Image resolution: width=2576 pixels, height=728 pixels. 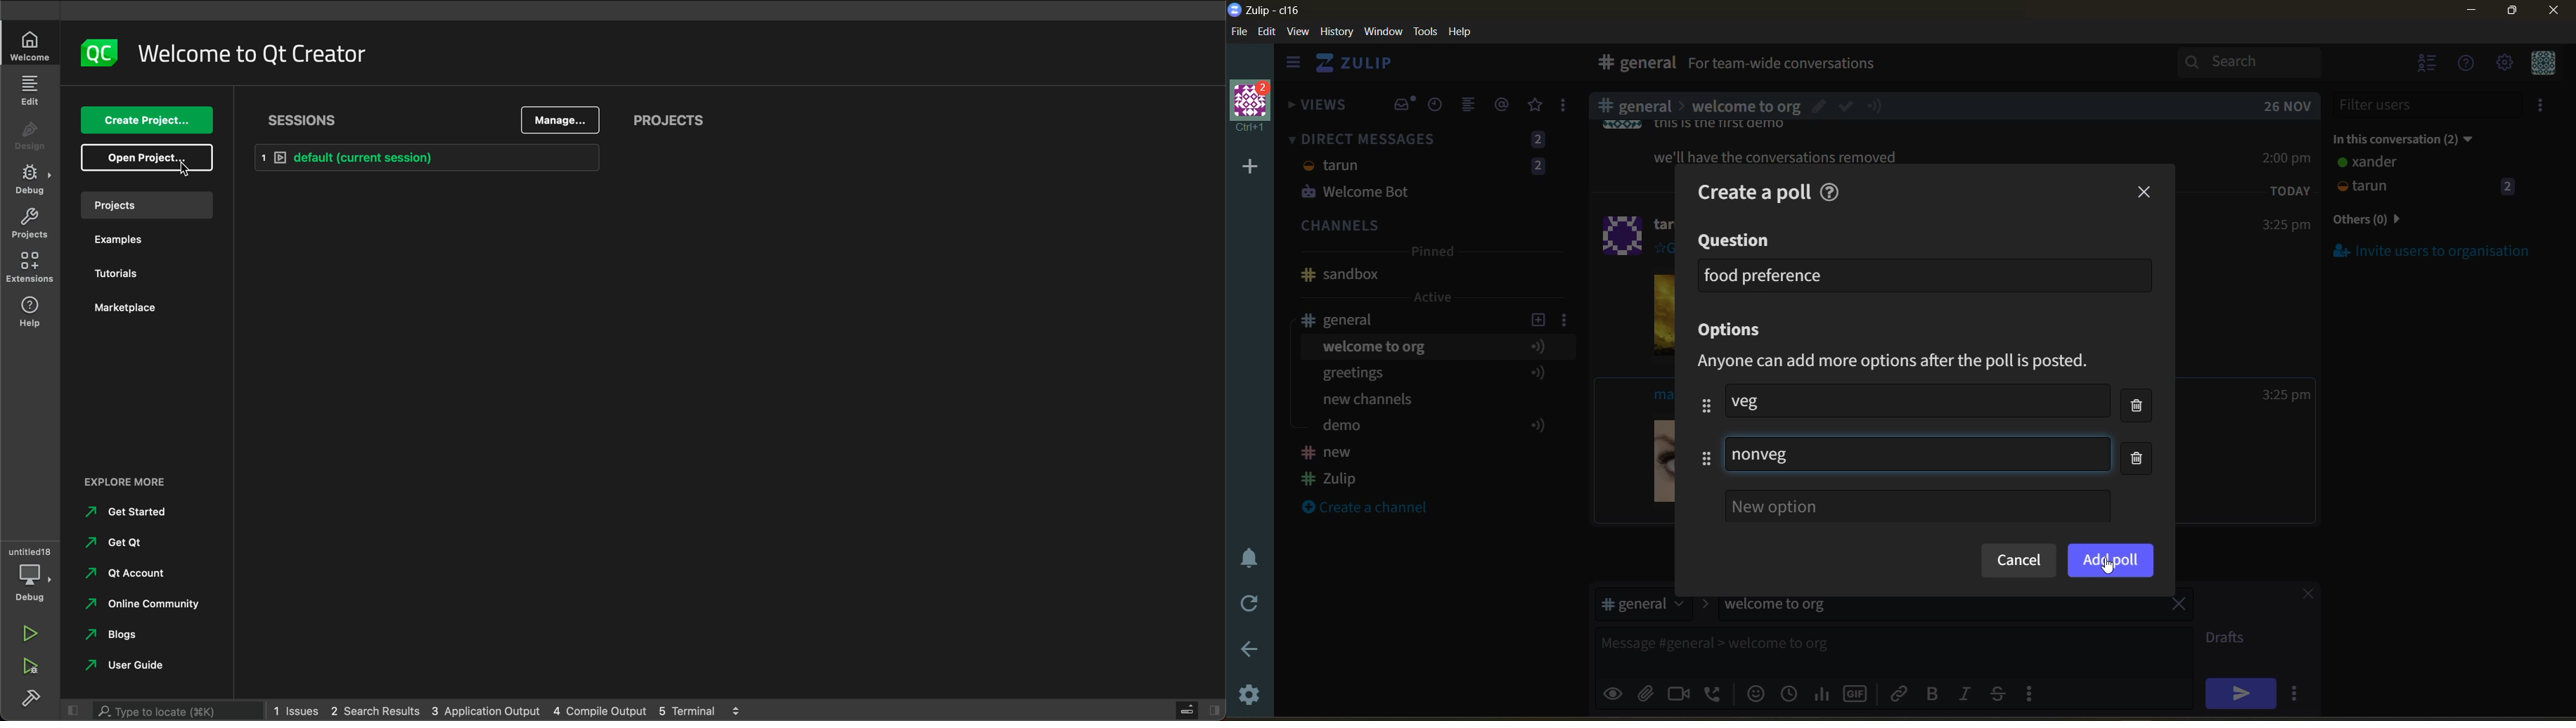 I want to click on user guide, so click(x=135, y=667).